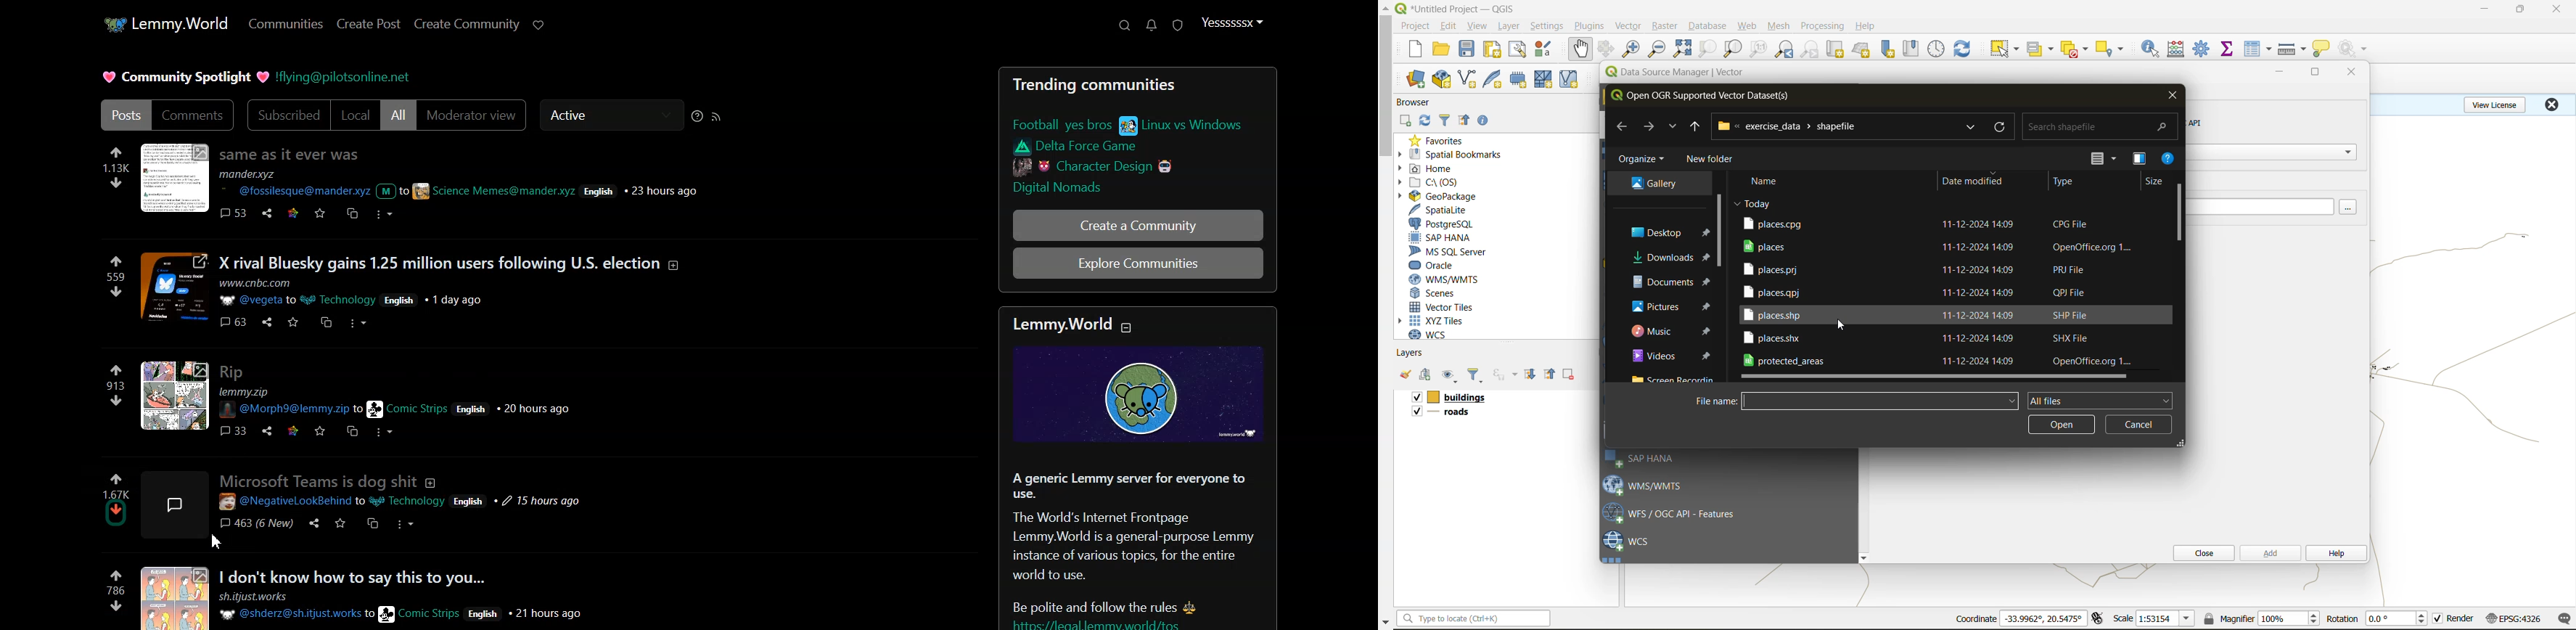  I want to click on Text, so click(184, 76).